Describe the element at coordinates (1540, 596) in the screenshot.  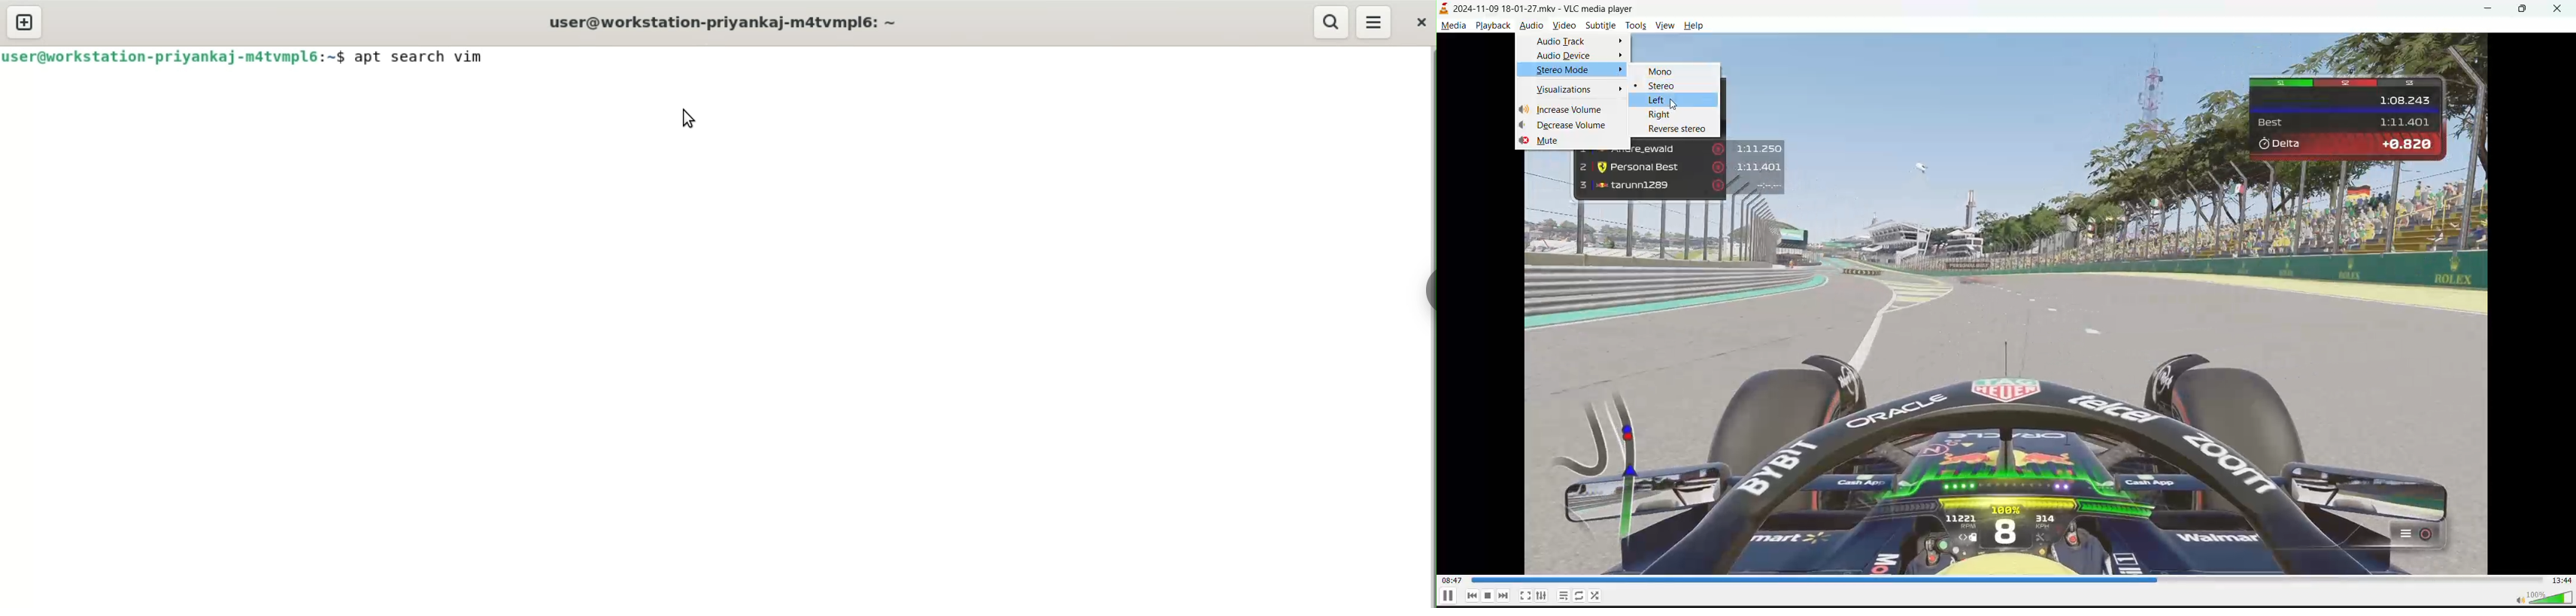
I see `settings` at that location.